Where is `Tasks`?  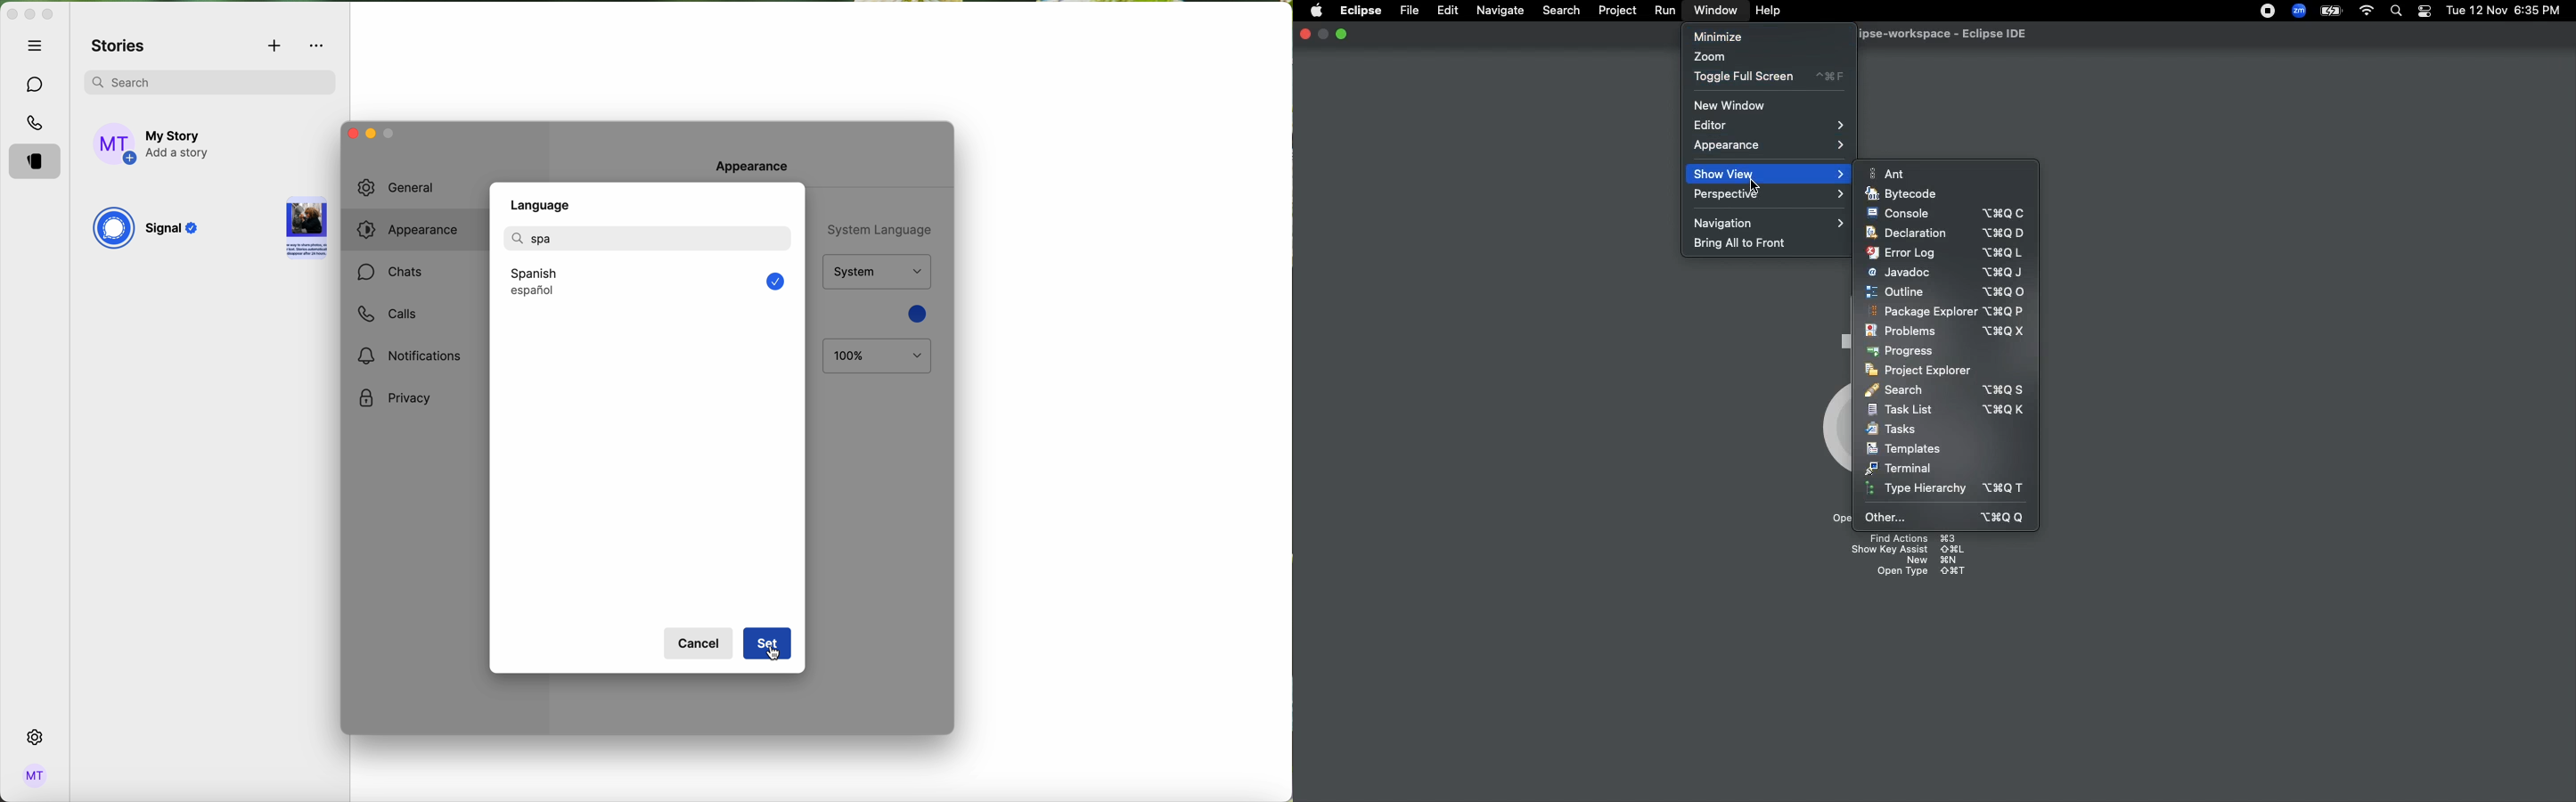
Tasks is located at coordinates (1893, 430).